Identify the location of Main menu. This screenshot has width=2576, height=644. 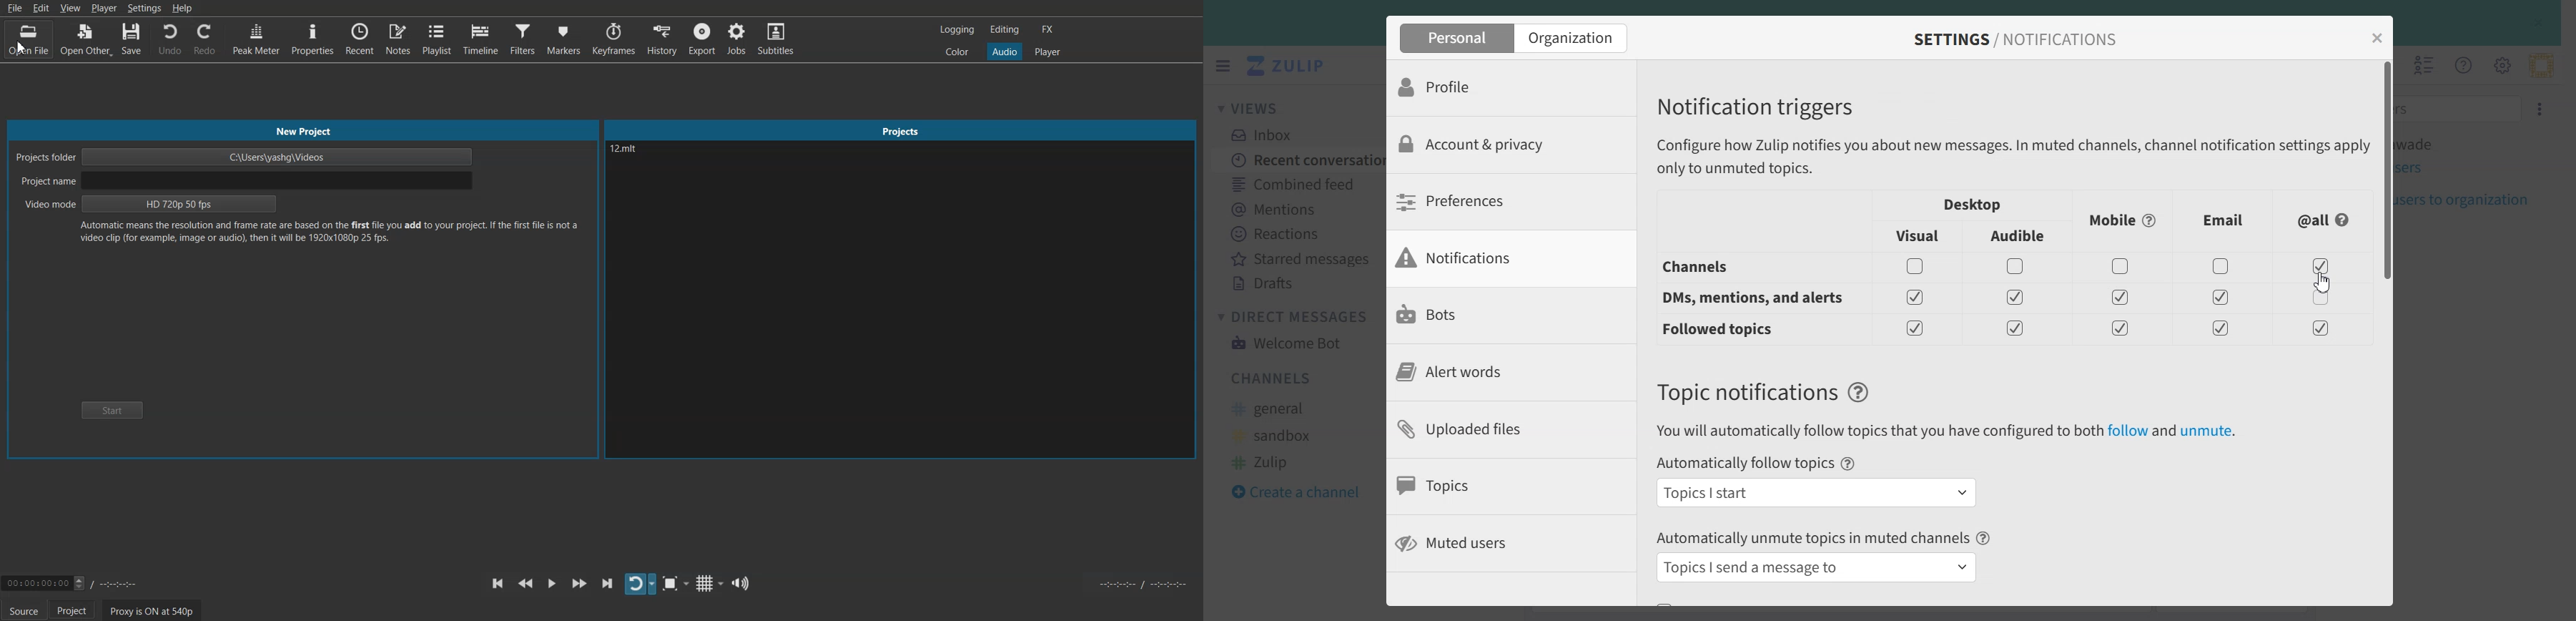
(2502, 64).